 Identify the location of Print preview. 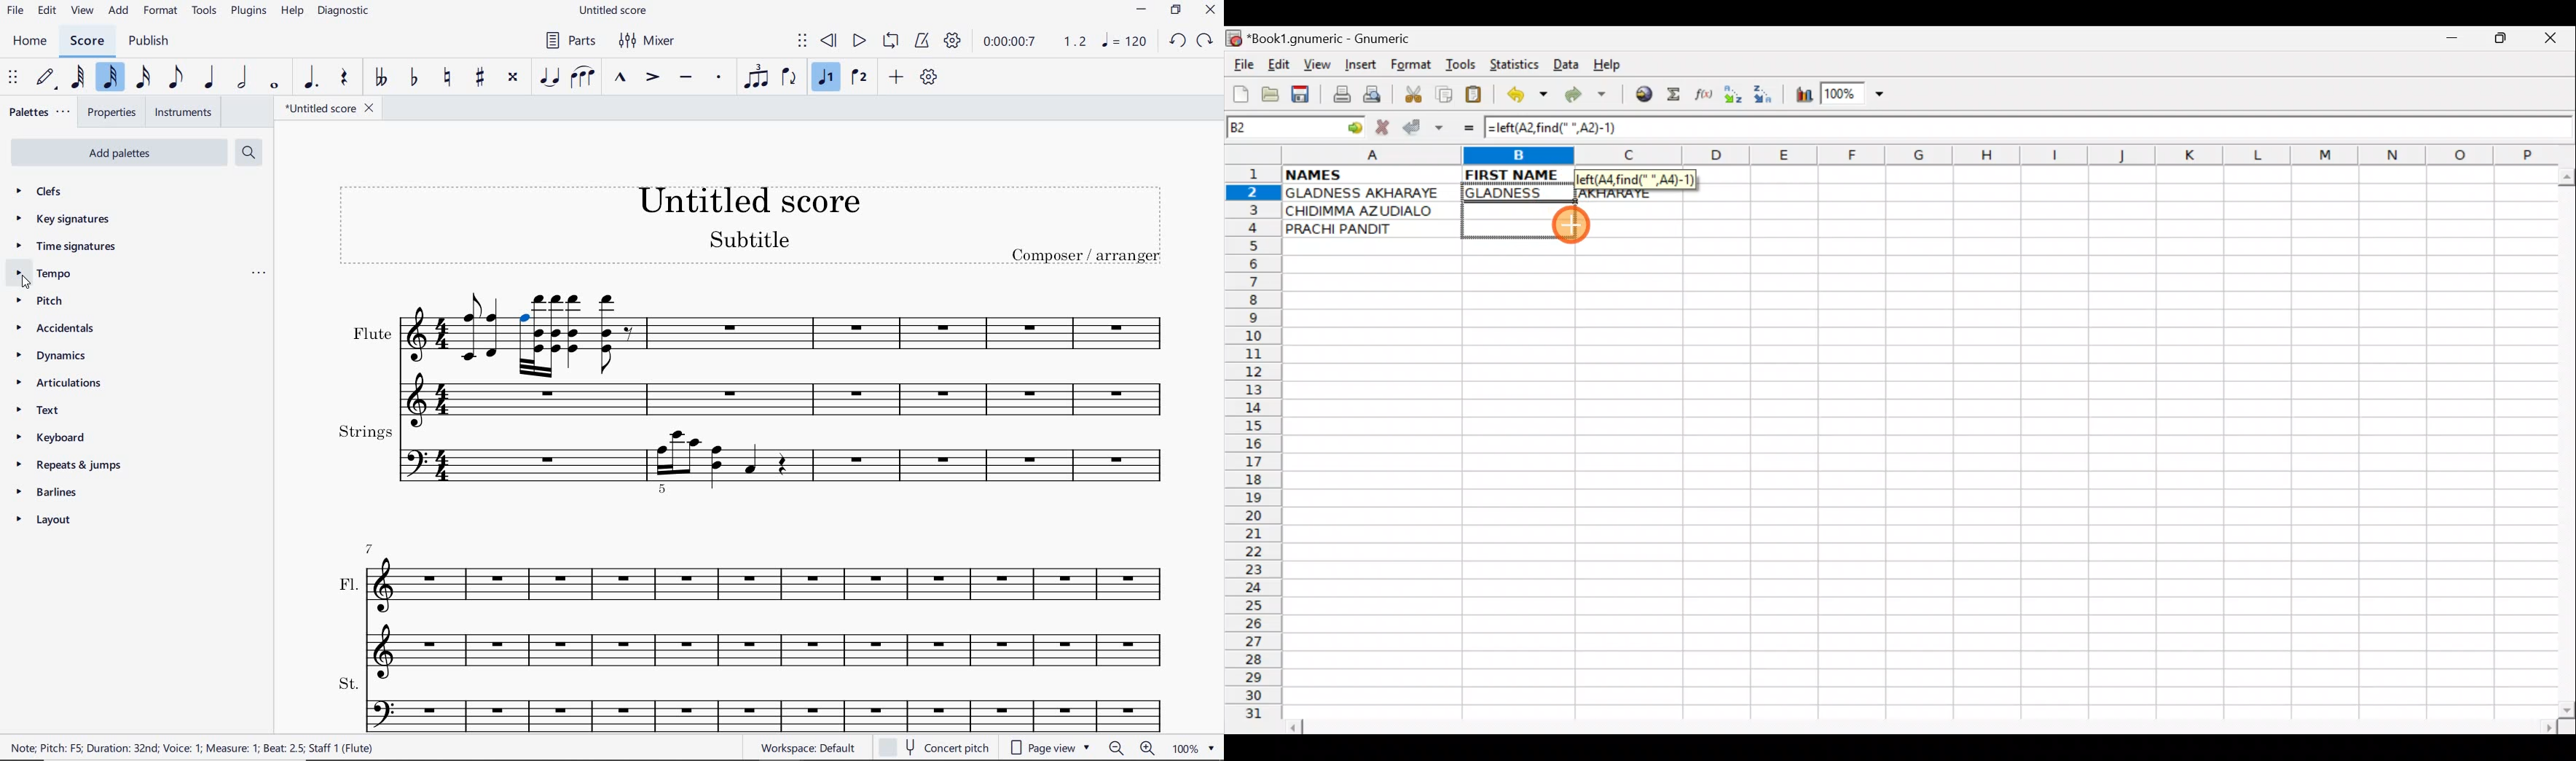
(1372, 97).